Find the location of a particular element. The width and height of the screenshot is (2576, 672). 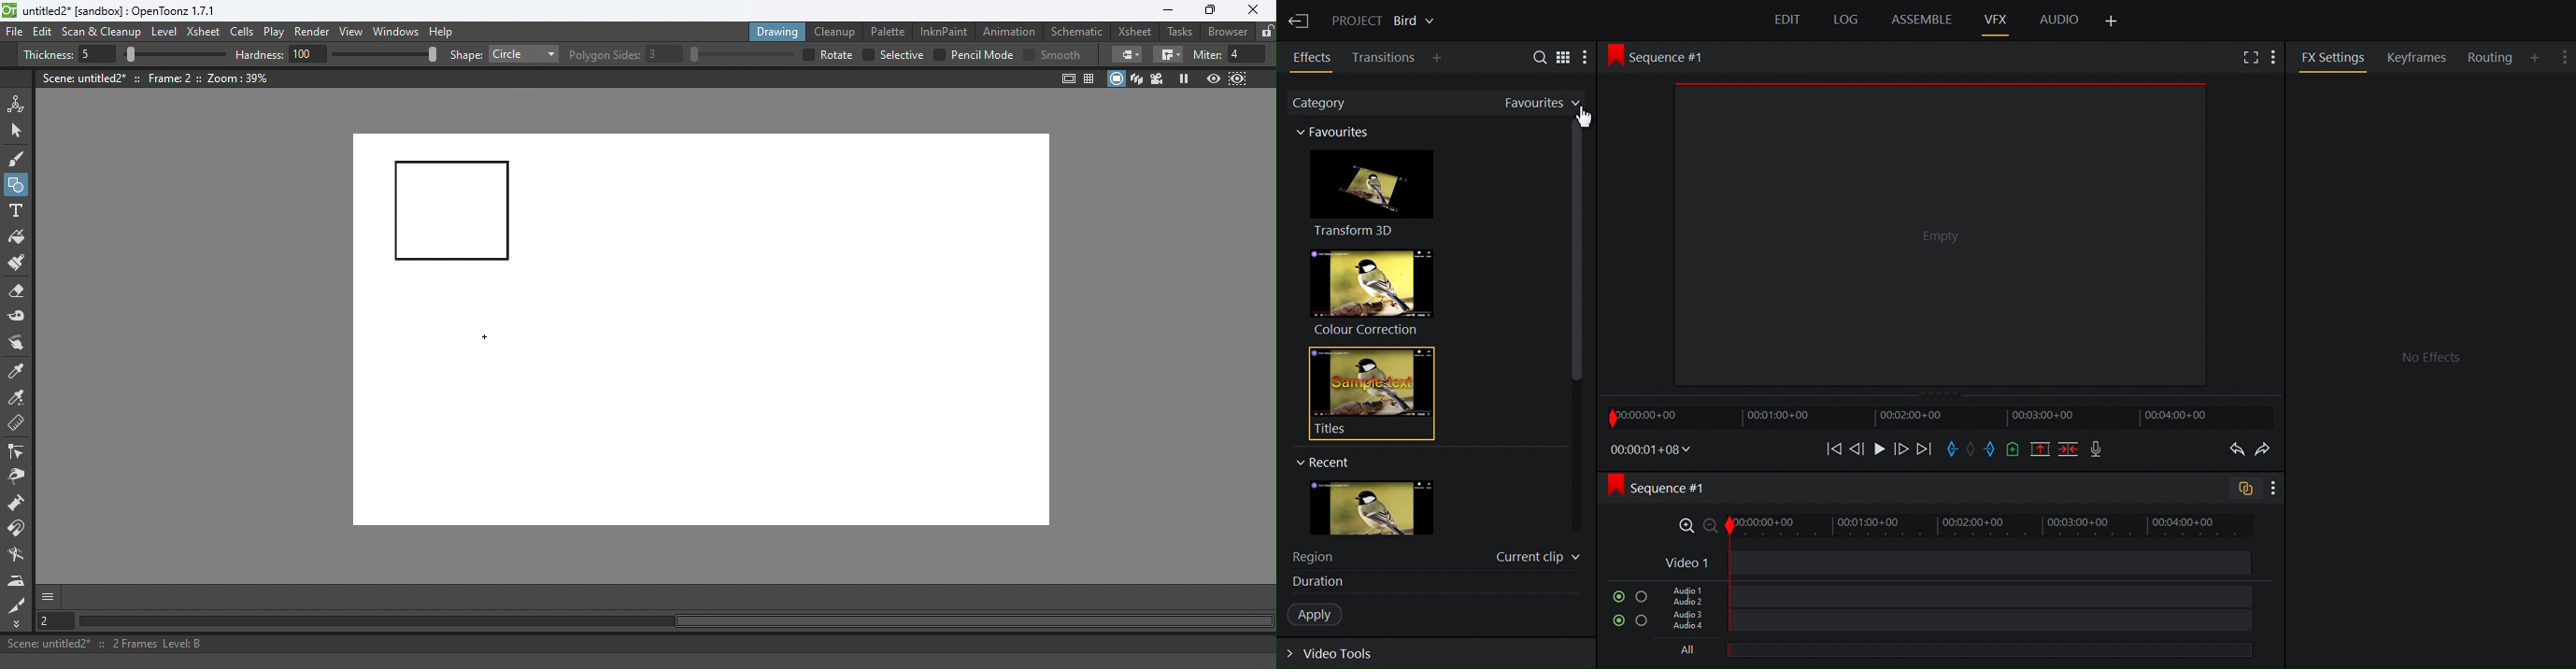

Show/Change current project details is located at coordinates (1385, 19).